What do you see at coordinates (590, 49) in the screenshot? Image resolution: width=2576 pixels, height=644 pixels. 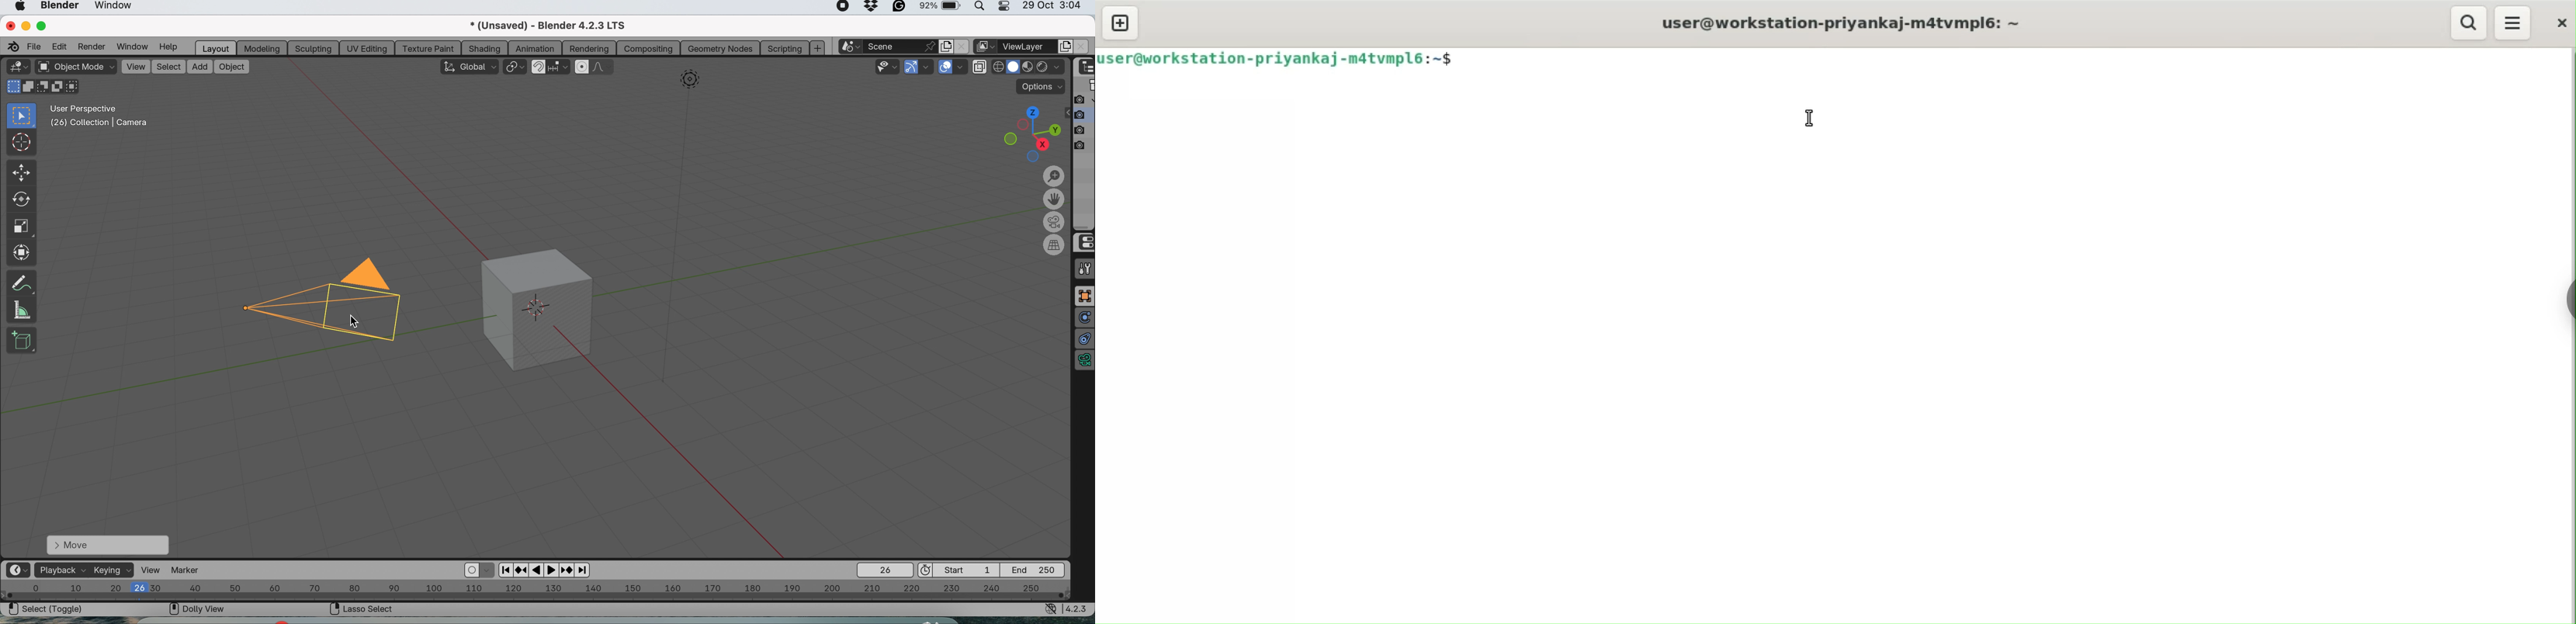 I see `rendering` at bounding box center [590, 49].